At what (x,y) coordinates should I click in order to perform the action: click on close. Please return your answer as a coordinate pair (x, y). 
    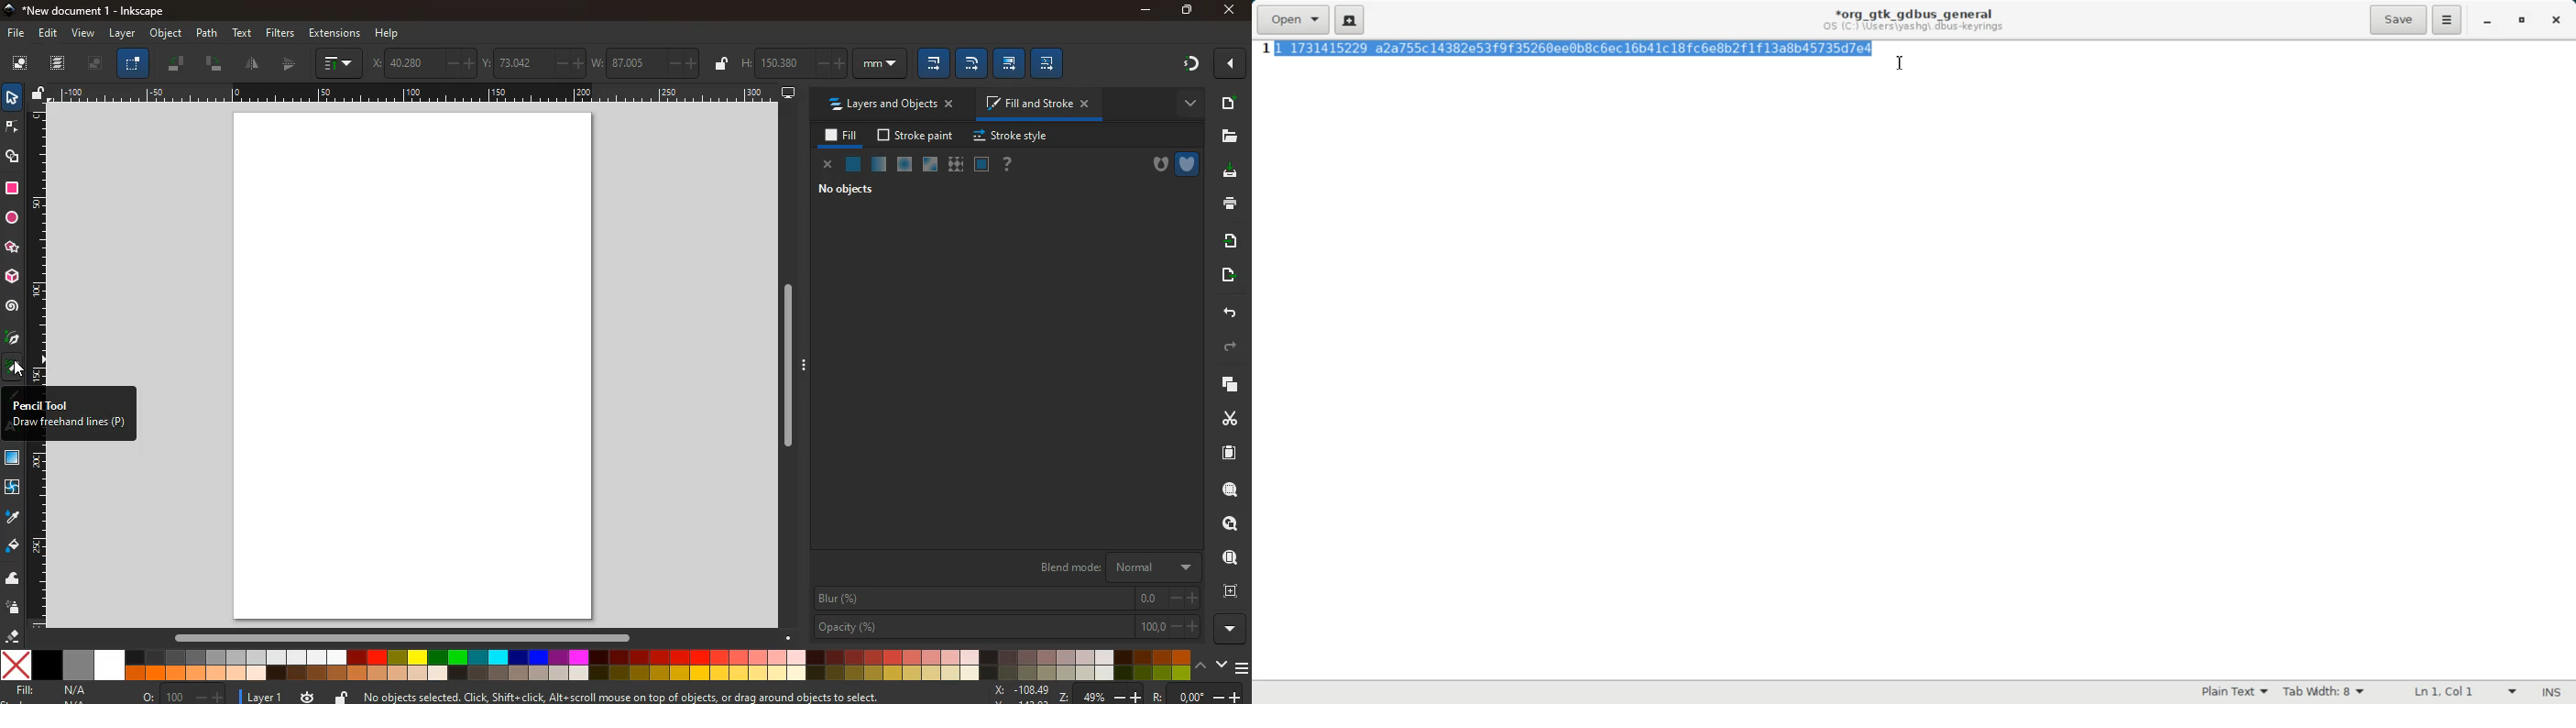
    Looking at the image, I should click on (1233, 64).